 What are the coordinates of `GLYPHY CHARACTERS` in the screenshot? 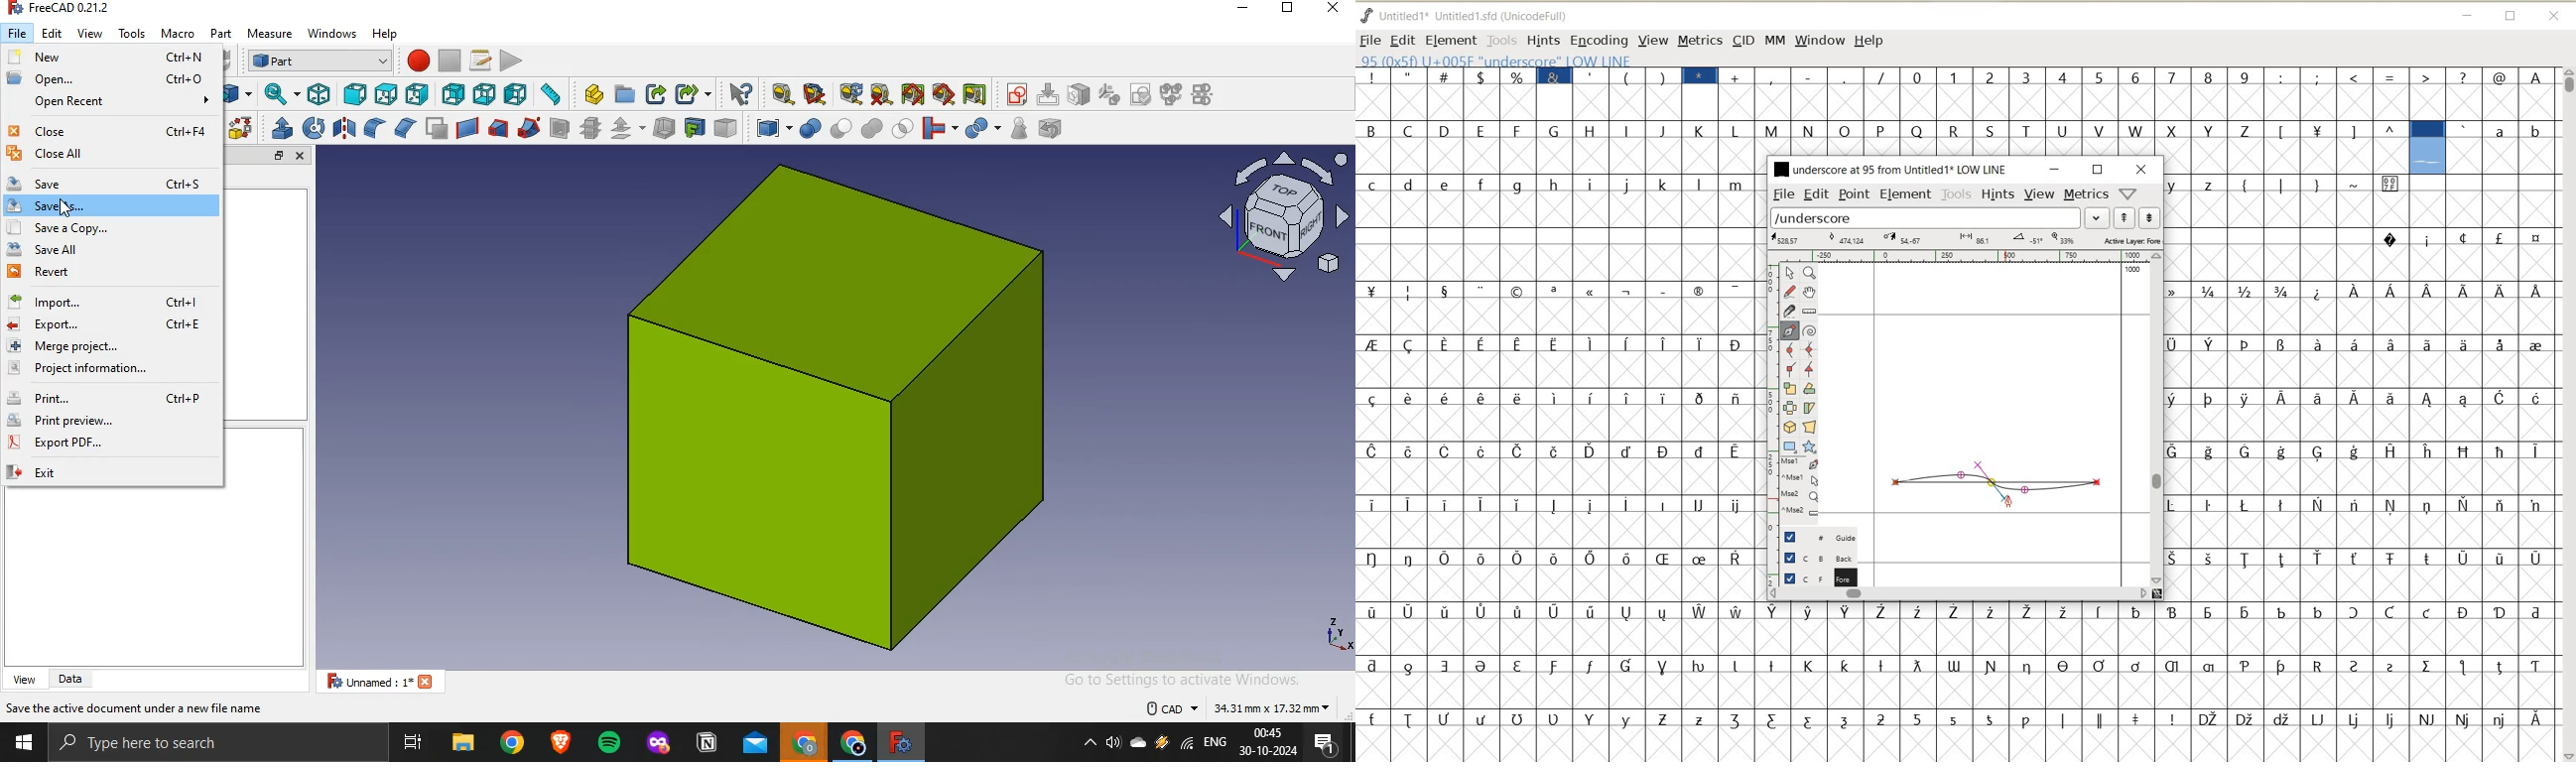 It's located at (2506, 146).